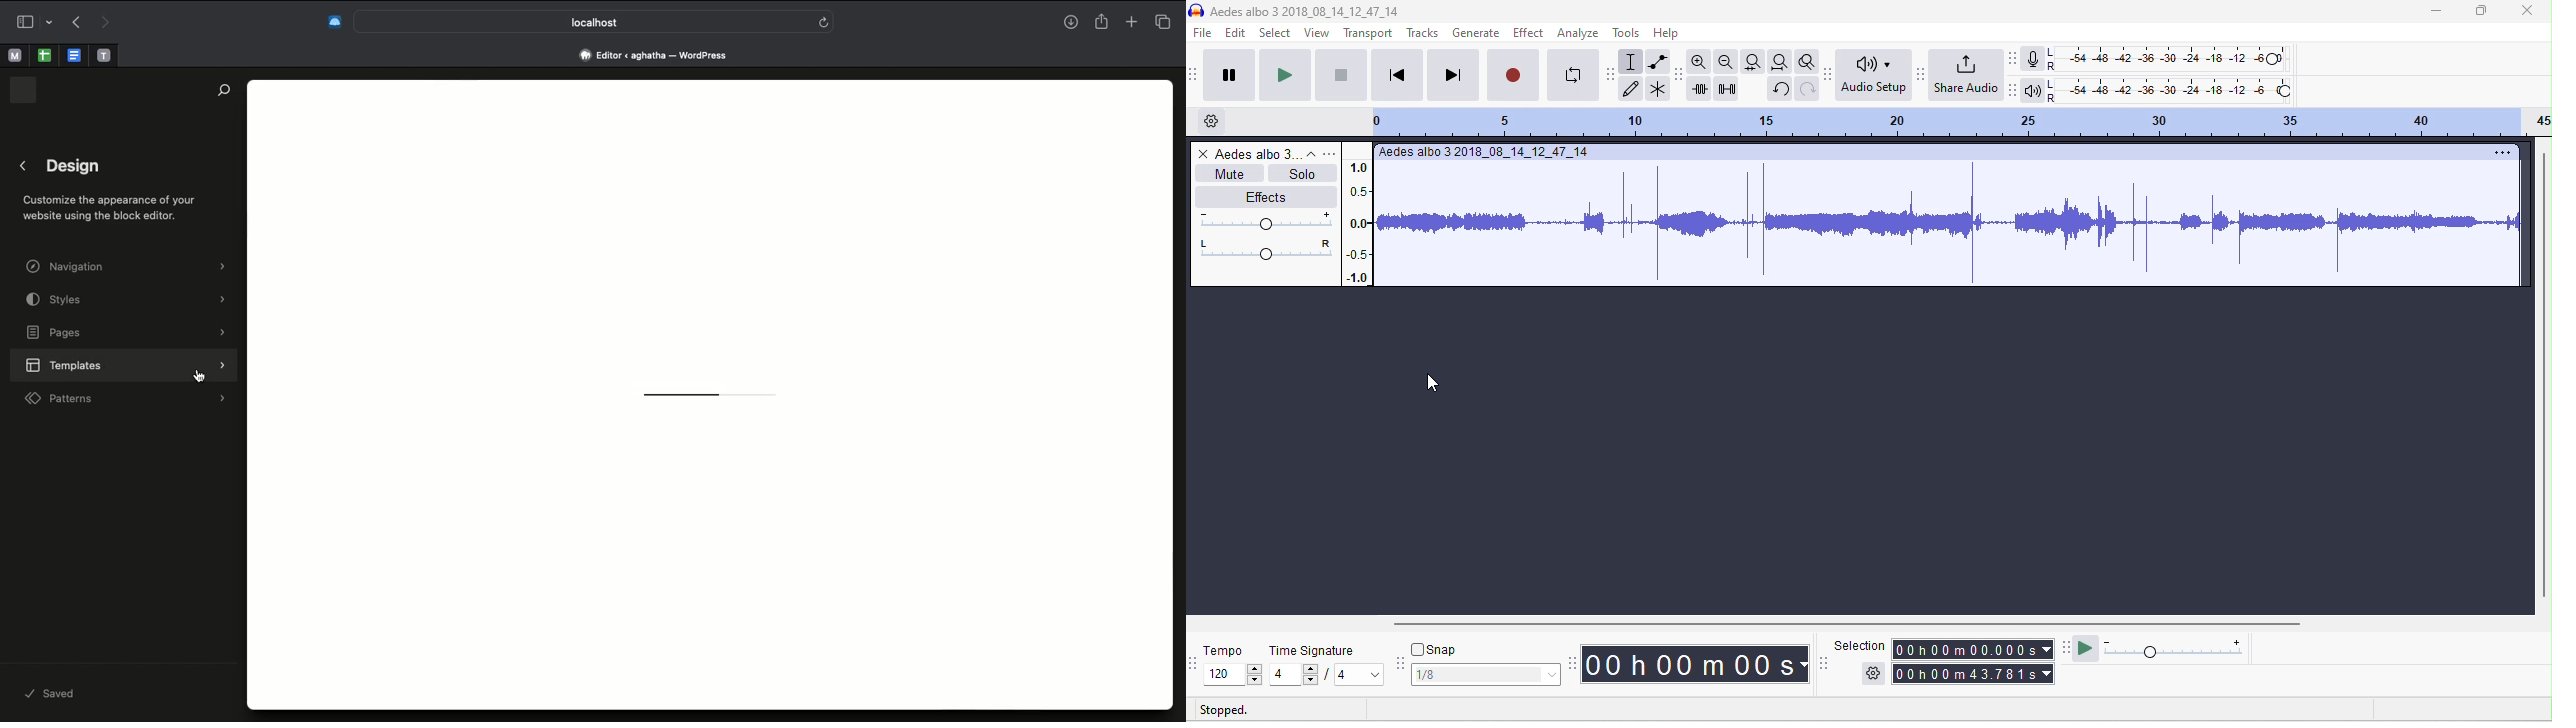 The width and height of the screenshot is (2576, 728). I want to click on selection tool, so click(1631, 62).